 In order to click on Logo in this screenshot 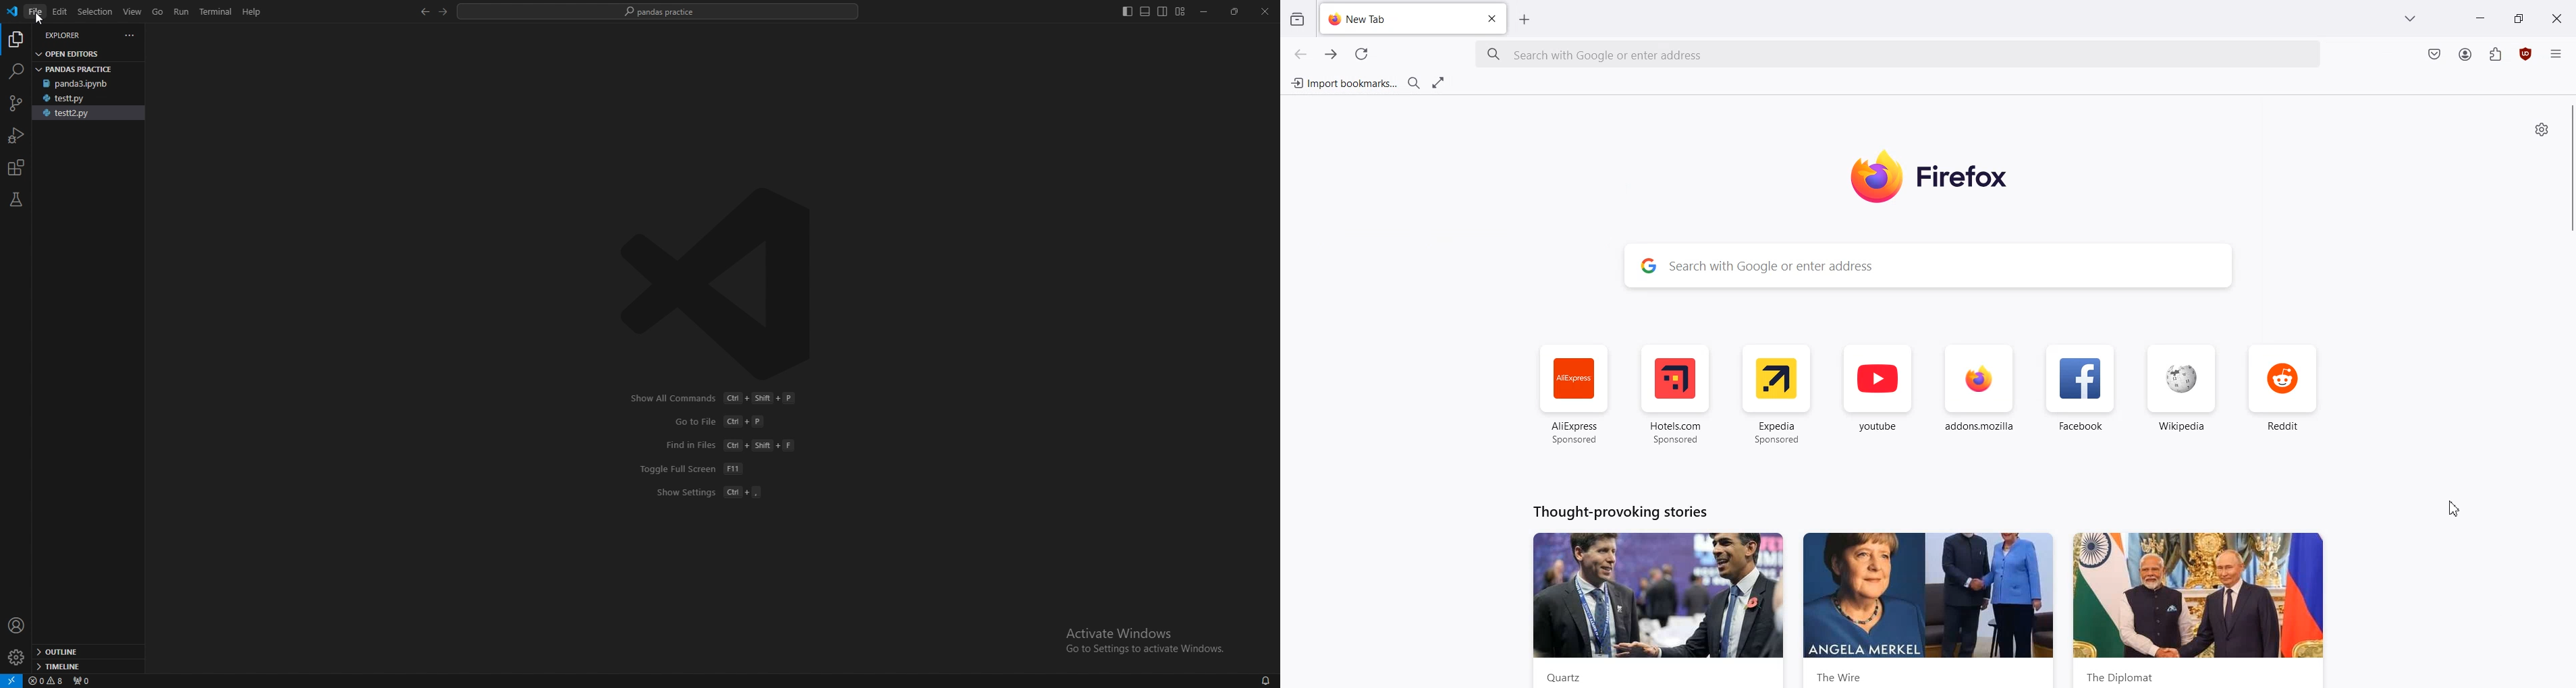, I will do `click(1948, 177)`.